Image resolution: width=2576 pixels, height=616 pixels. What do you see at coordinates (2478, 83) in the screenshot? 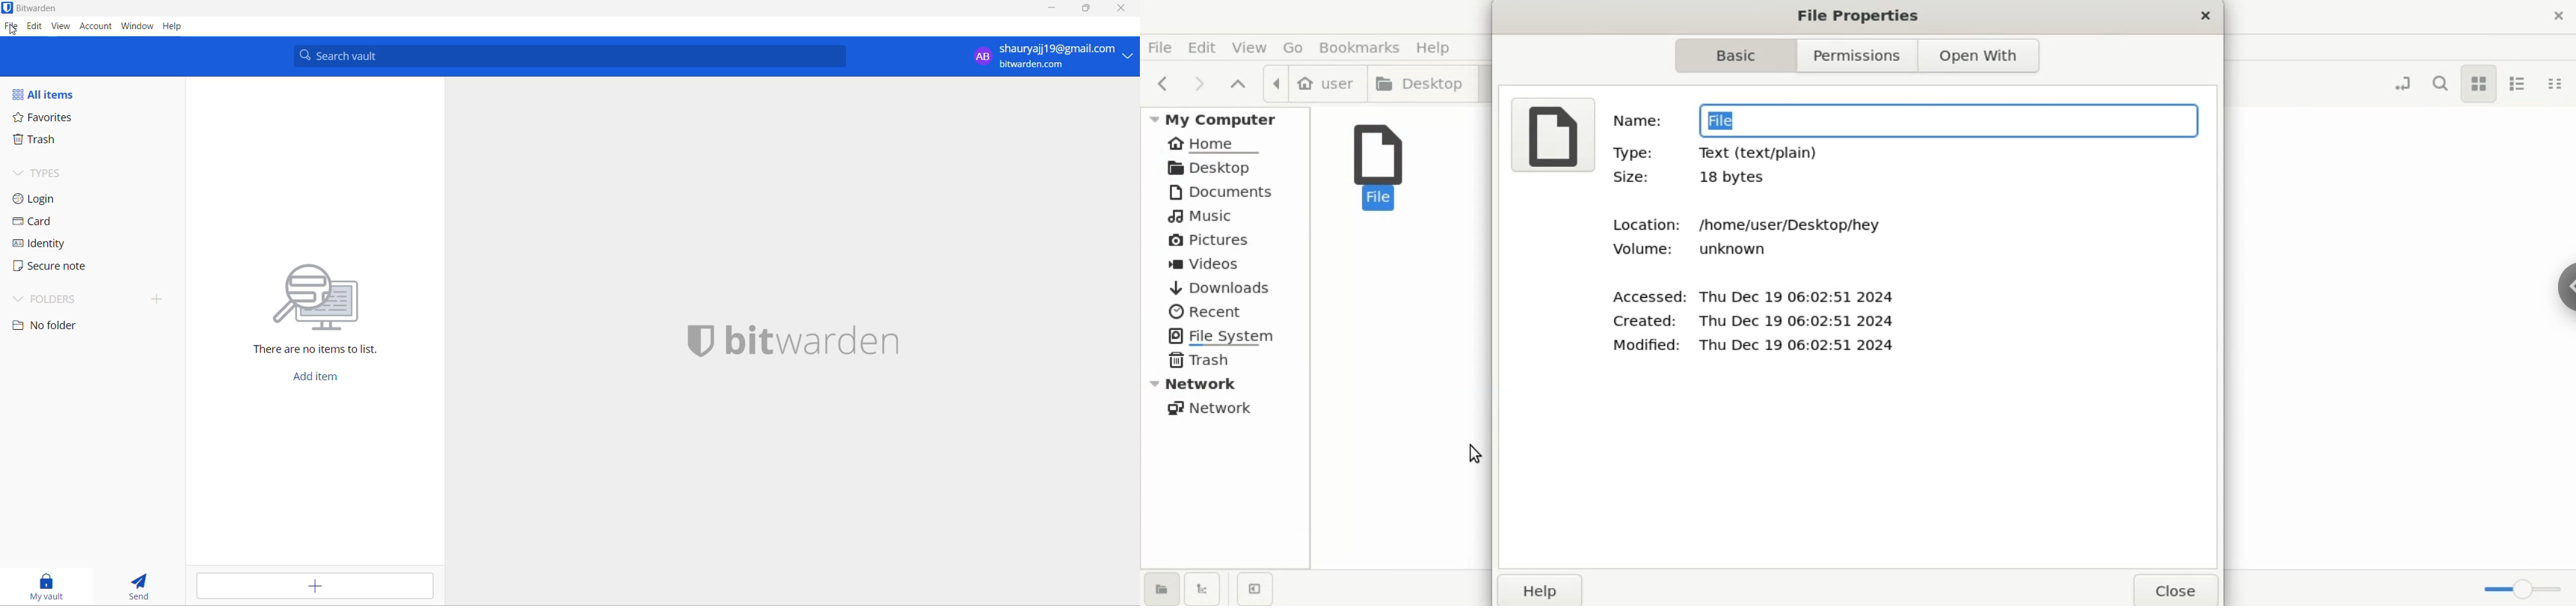
I see `icon view` at bounding box center [2478, 83].